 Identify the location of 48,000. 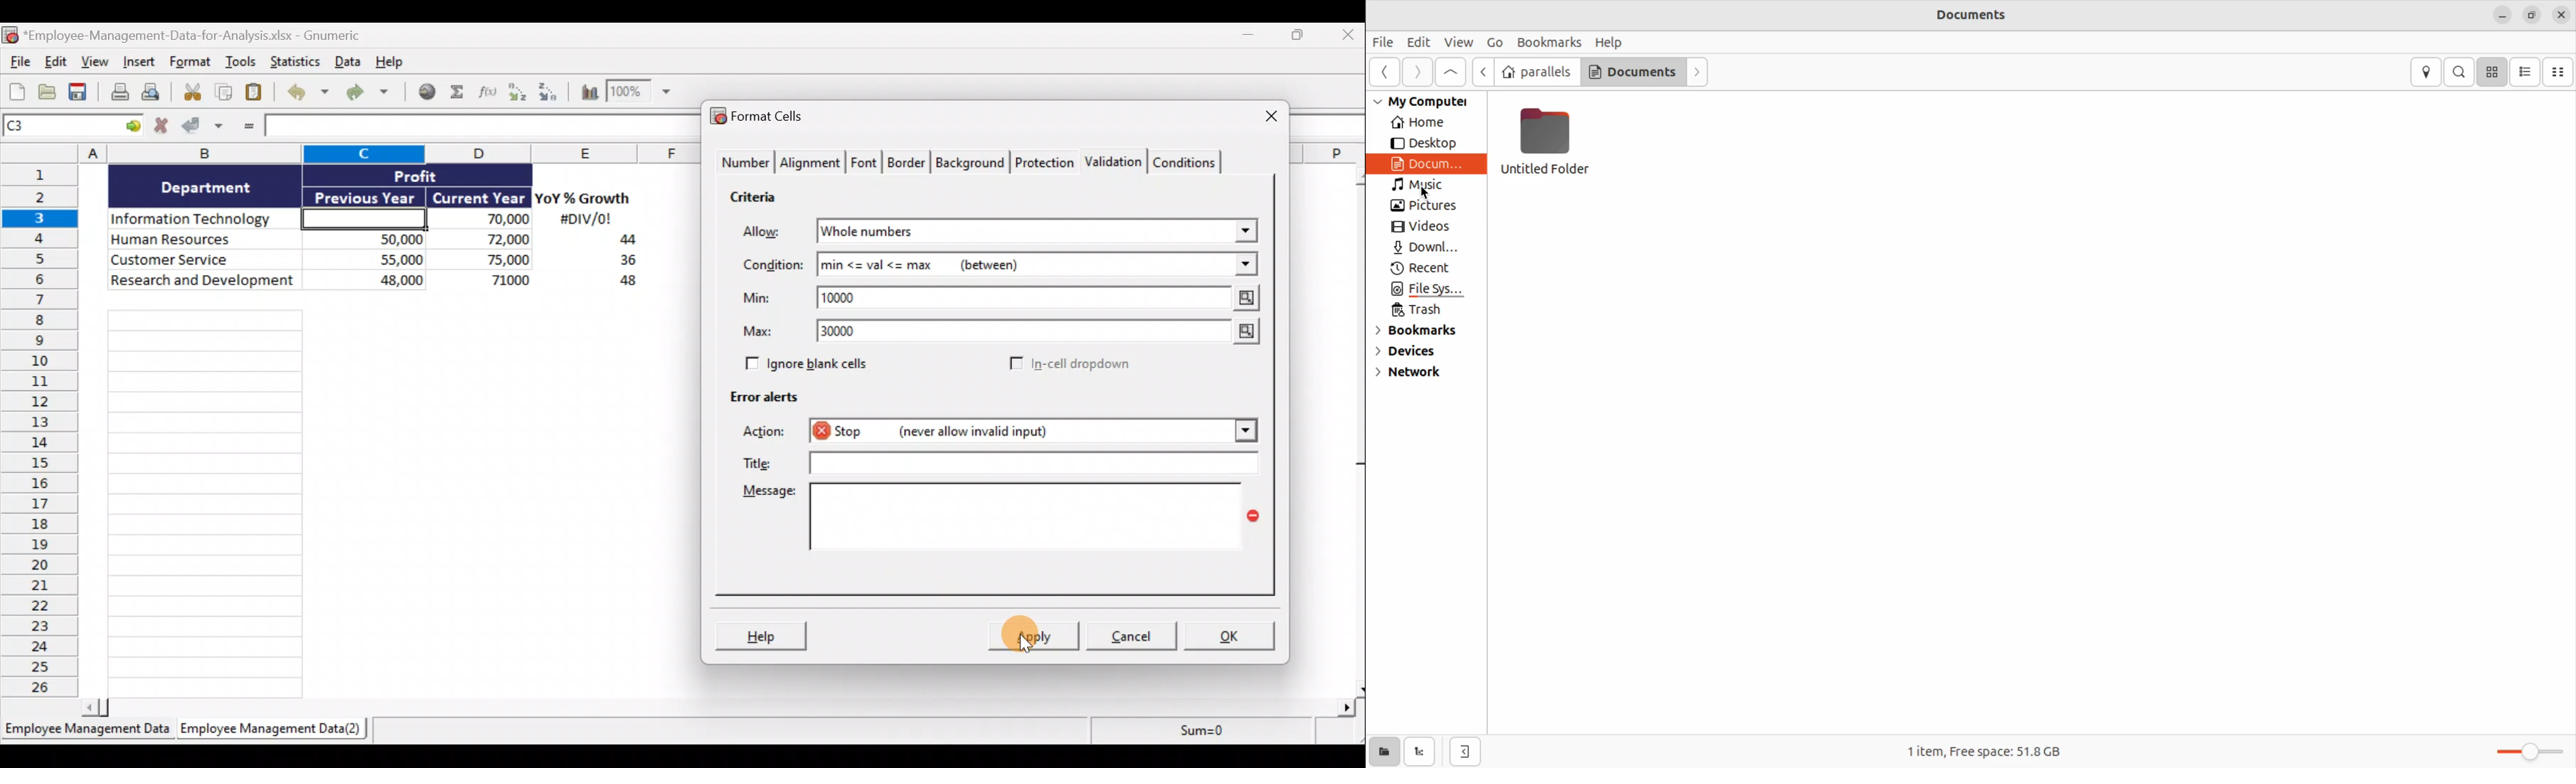
(372, 282).